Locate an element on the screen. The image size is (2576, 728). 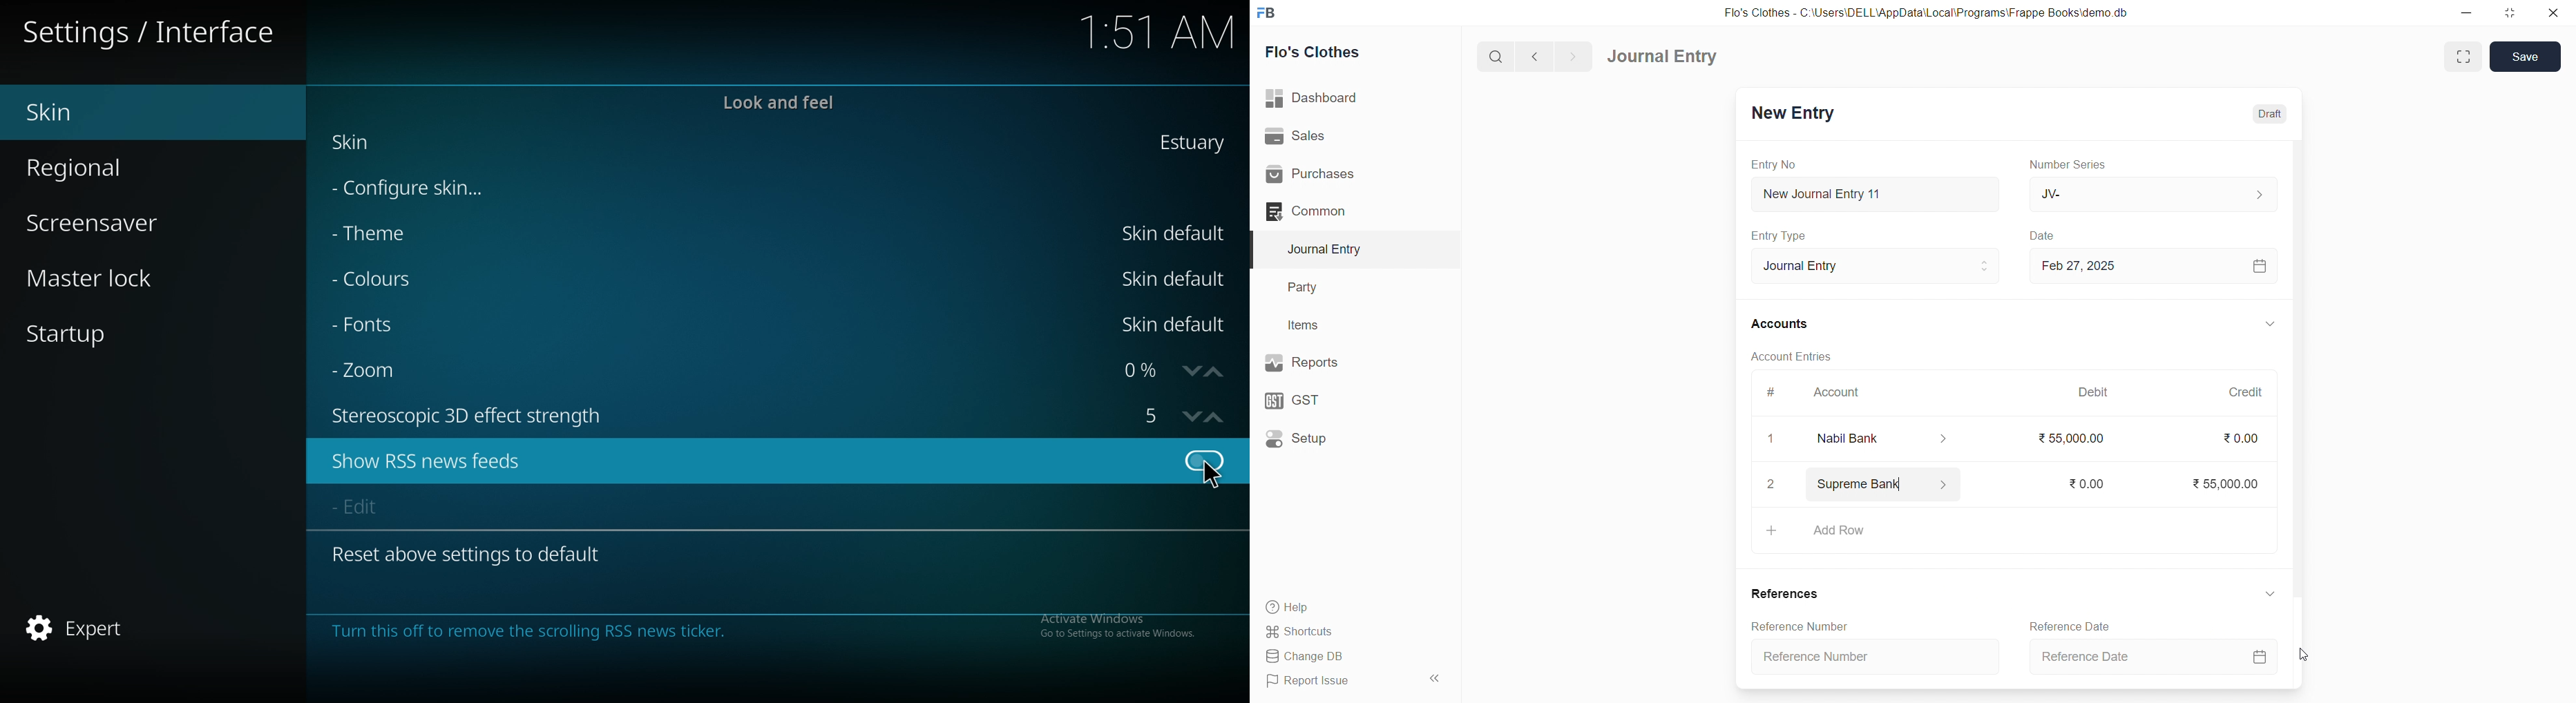
Journal Entry is located at coordinates (1877, 266).